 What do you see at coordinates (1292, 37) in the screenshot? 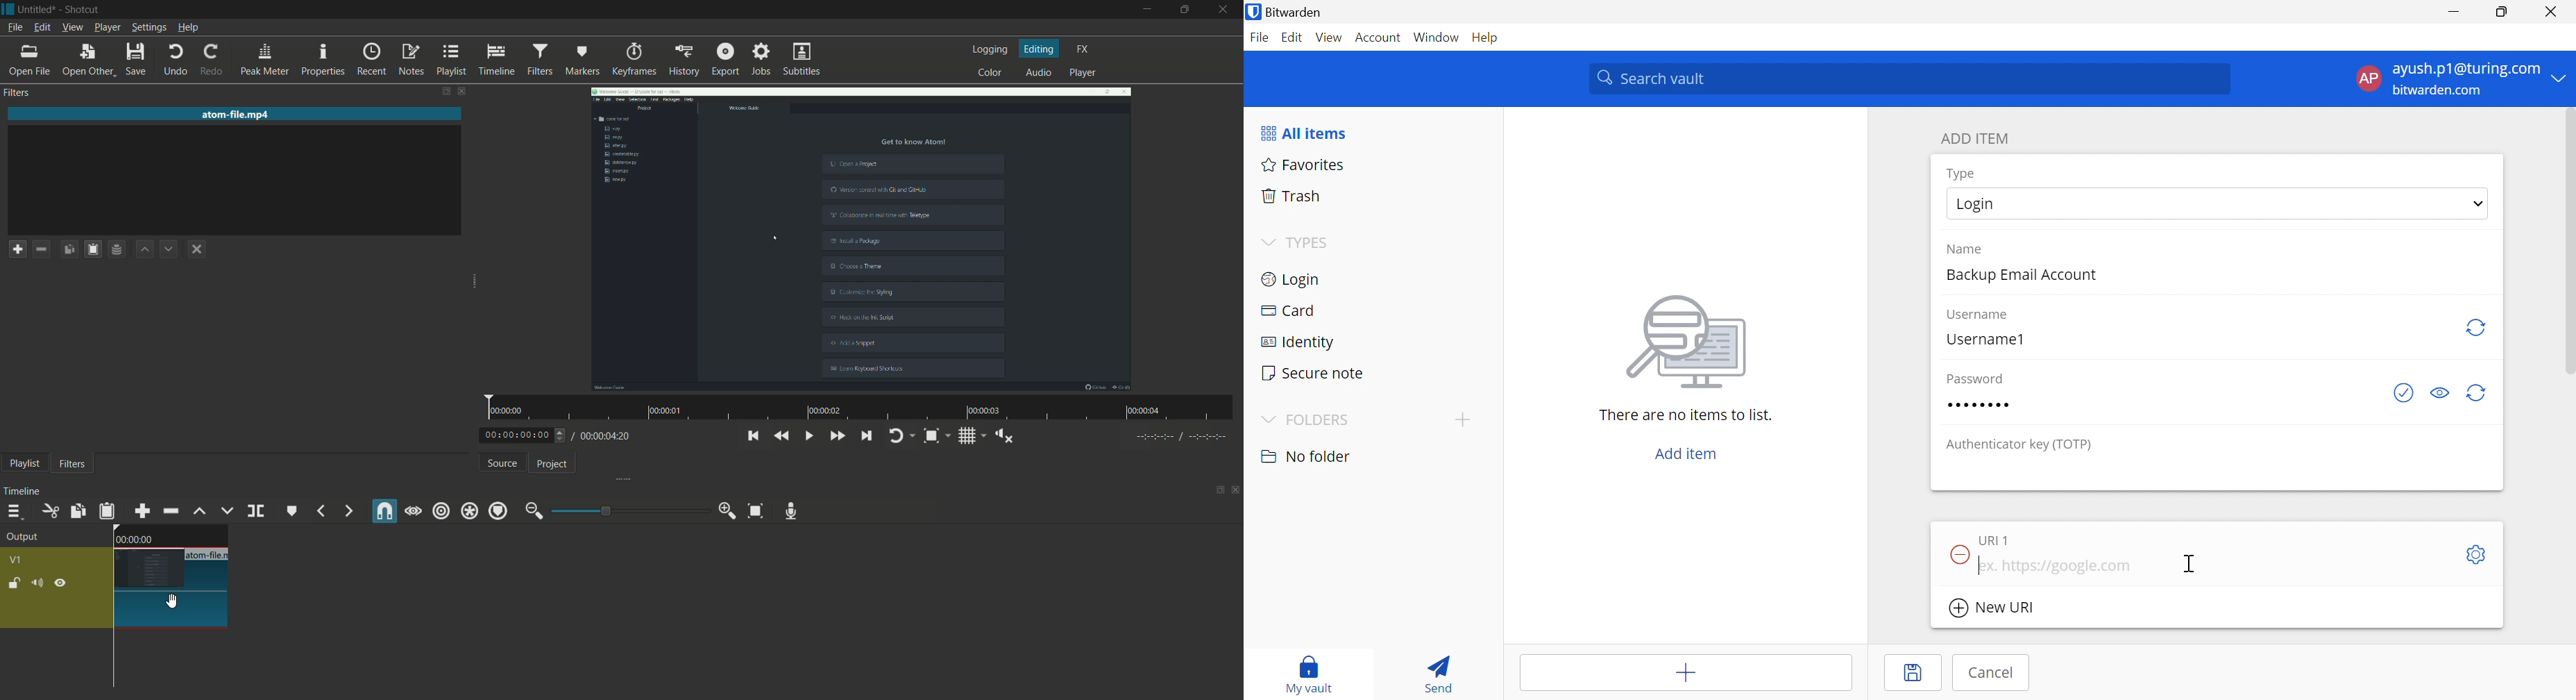
I see `Edit` at bounding box center [1292, 37].